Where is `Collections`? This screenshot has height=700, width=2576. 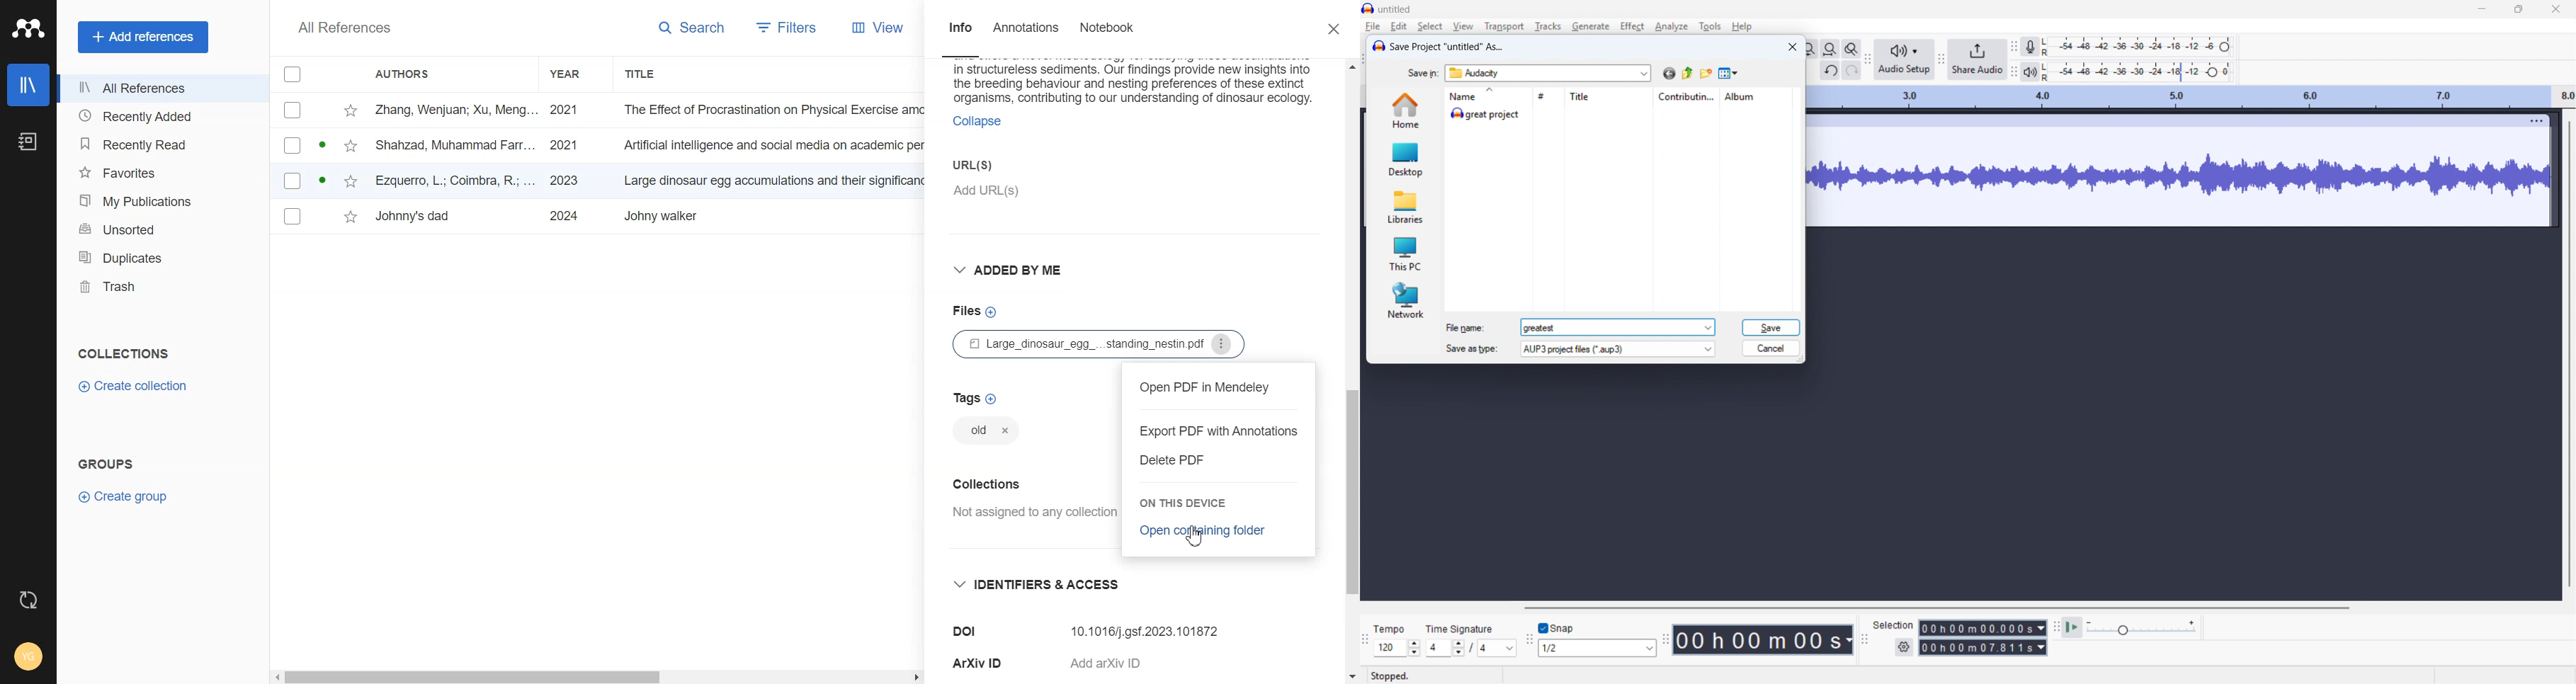 Collections is located at coordinates (123, 354).